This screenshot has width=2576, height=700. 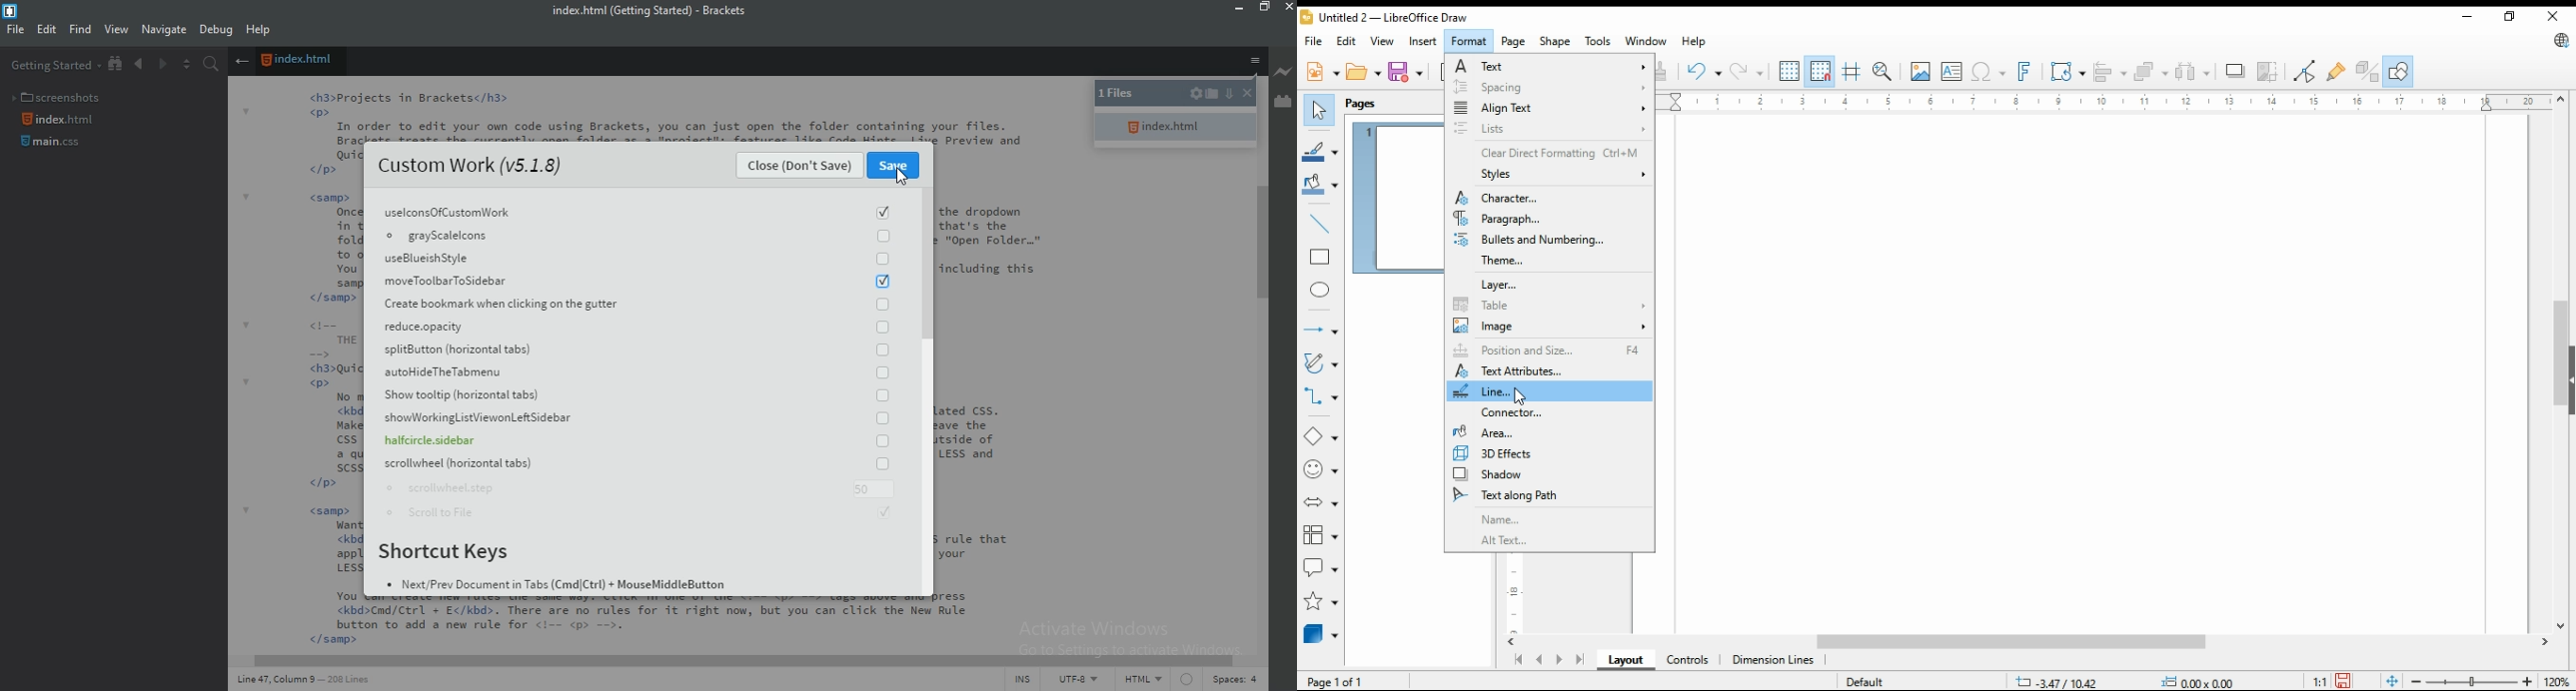 I want to click on file, so click(x=1315, y=40).